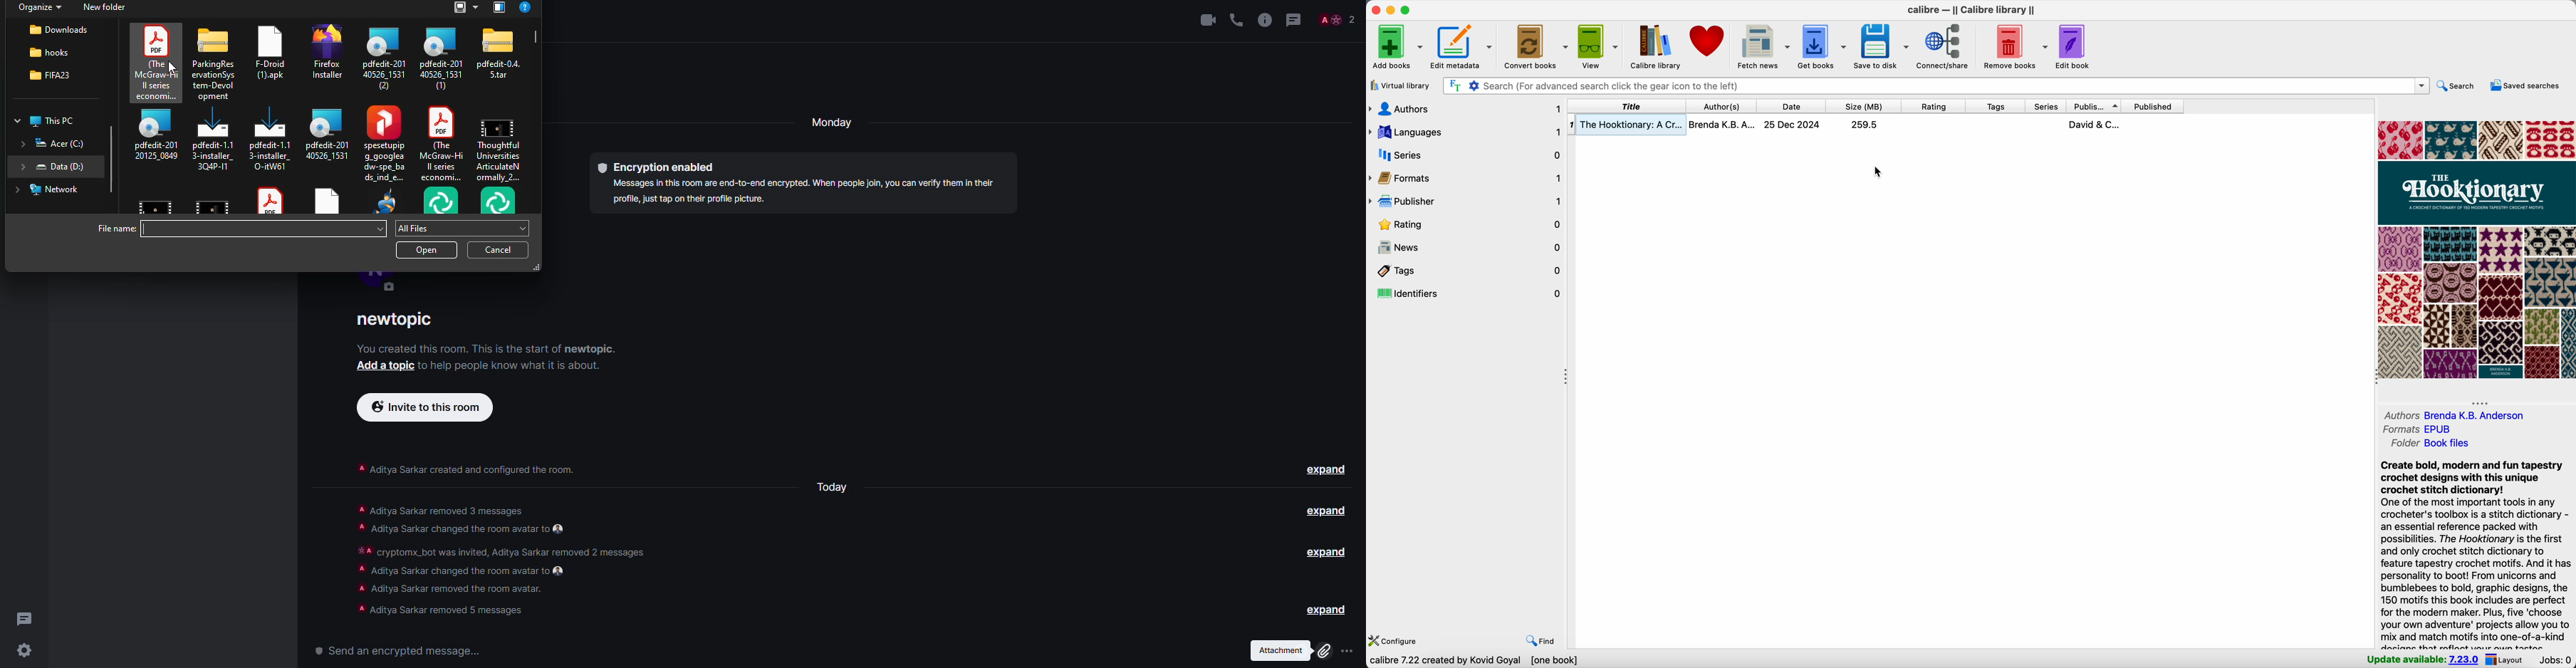  Describe the element at coordinates (271, 202) in the screenshot. I see `file` at that location.